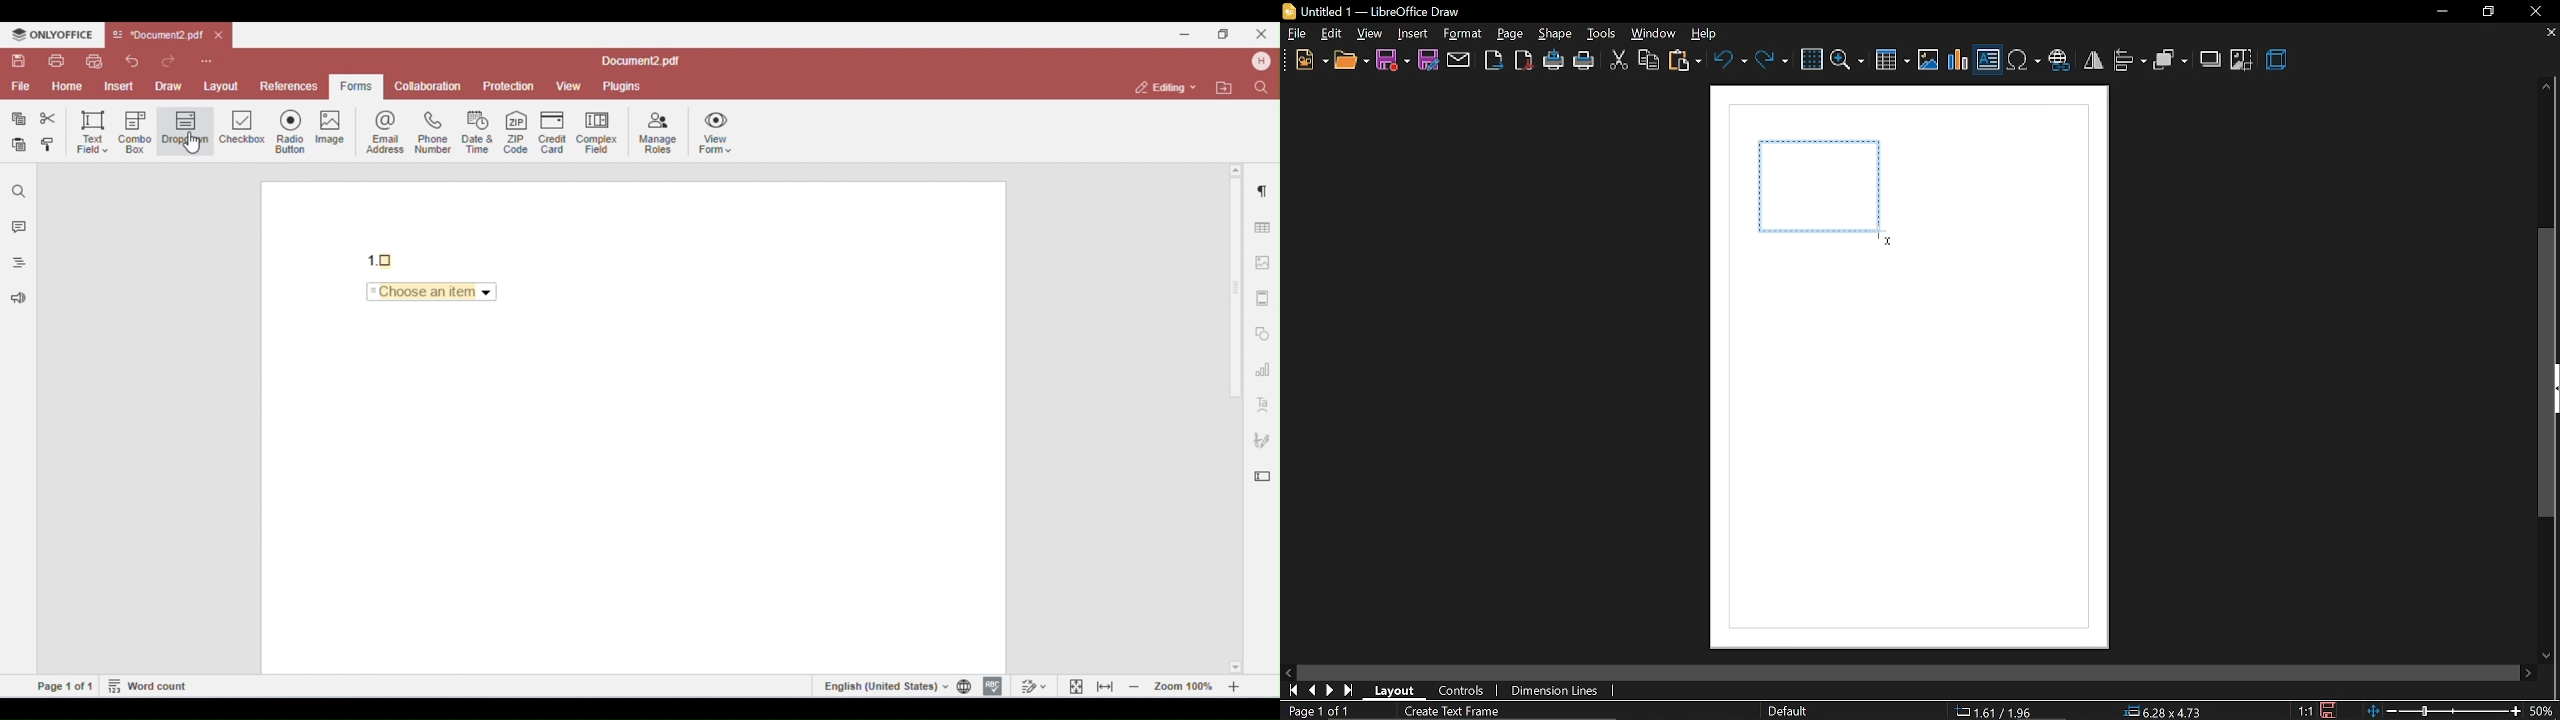 The height and width of the screenshot is (728, 2576). What do you see at coordinates (1351, 63) in the screenshot?
I see `open` at bounding box center [1351, 63].